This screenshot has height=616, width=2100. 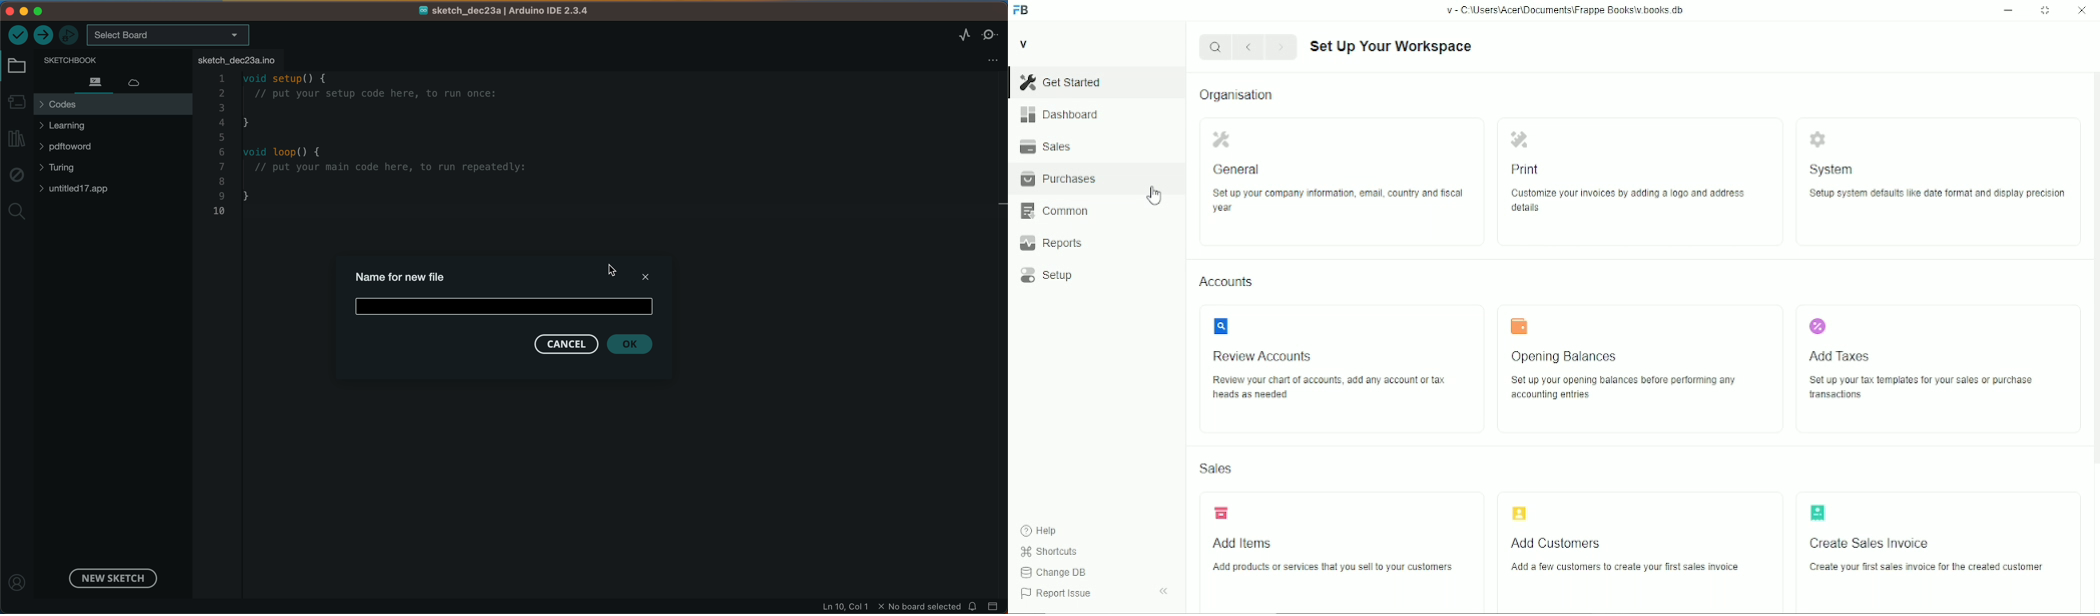 What do you see at coordinates (1569, 355) in the screenshot?
I see `‘Opening Balances` at bounding box center [1569, 355].